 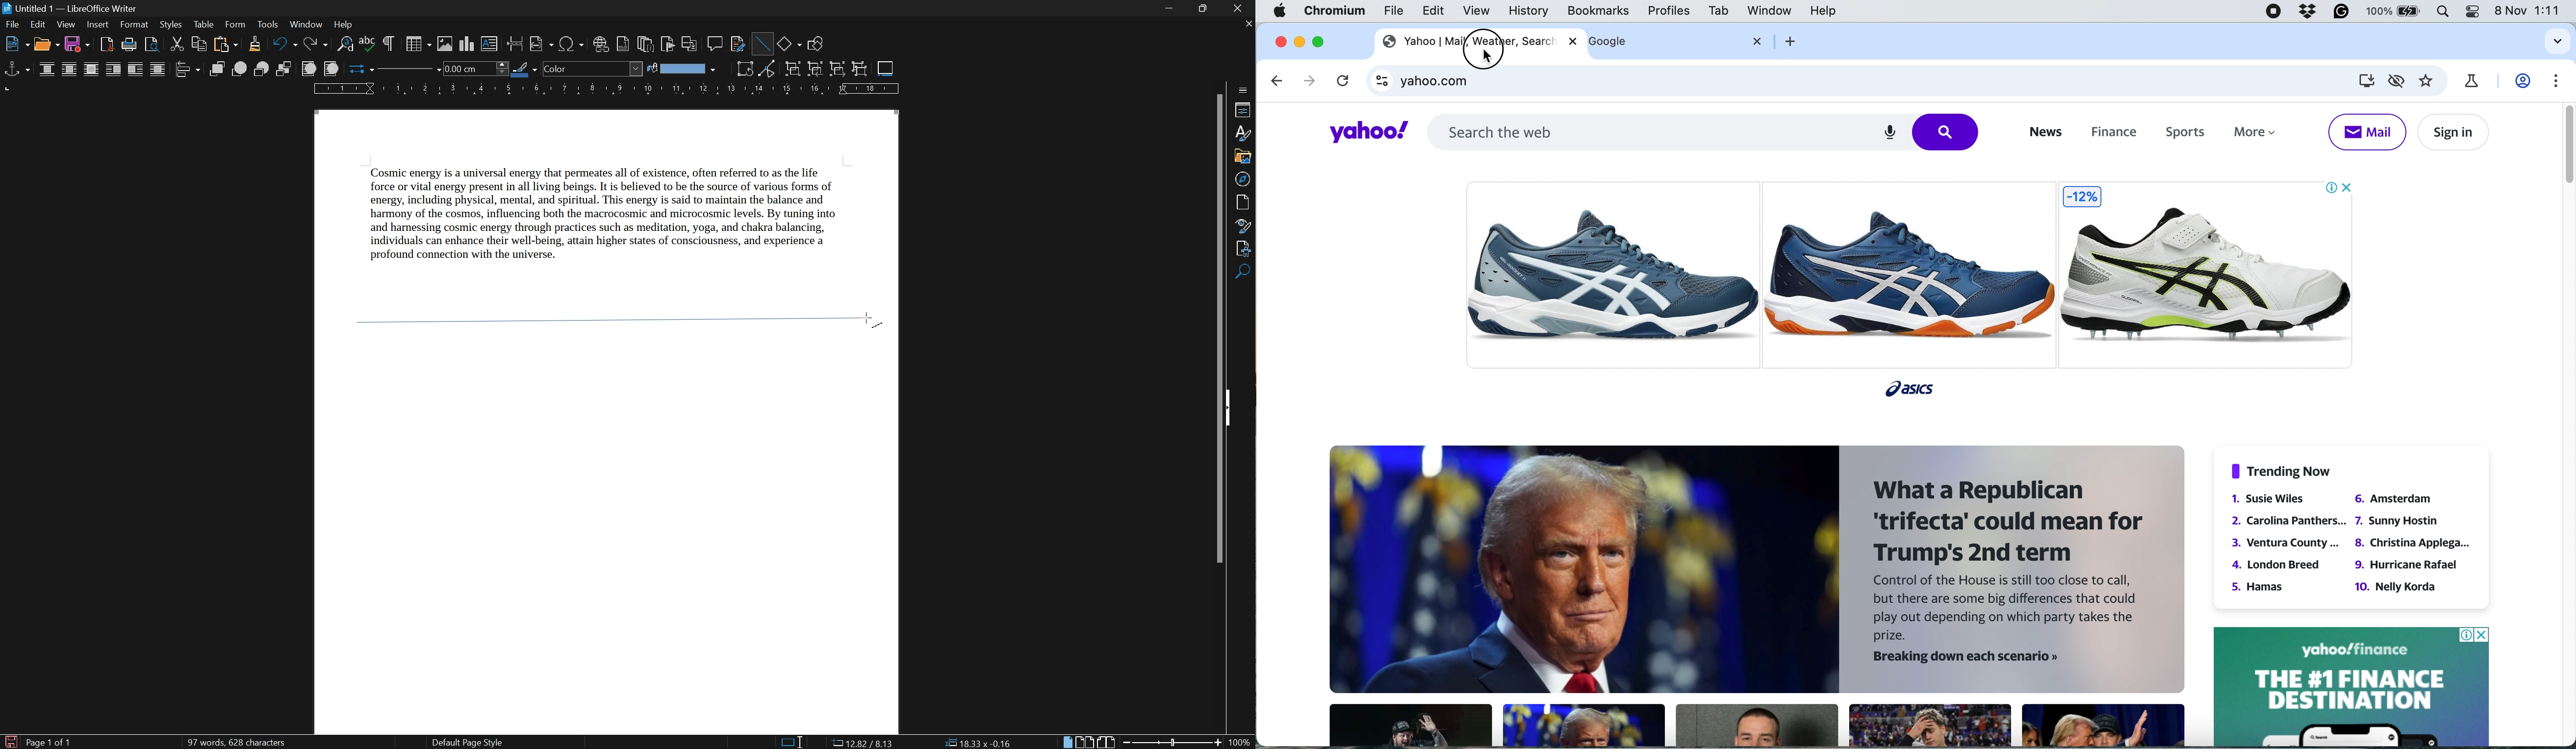 I want to click on select anchor for object, so click(x=15, y=69).